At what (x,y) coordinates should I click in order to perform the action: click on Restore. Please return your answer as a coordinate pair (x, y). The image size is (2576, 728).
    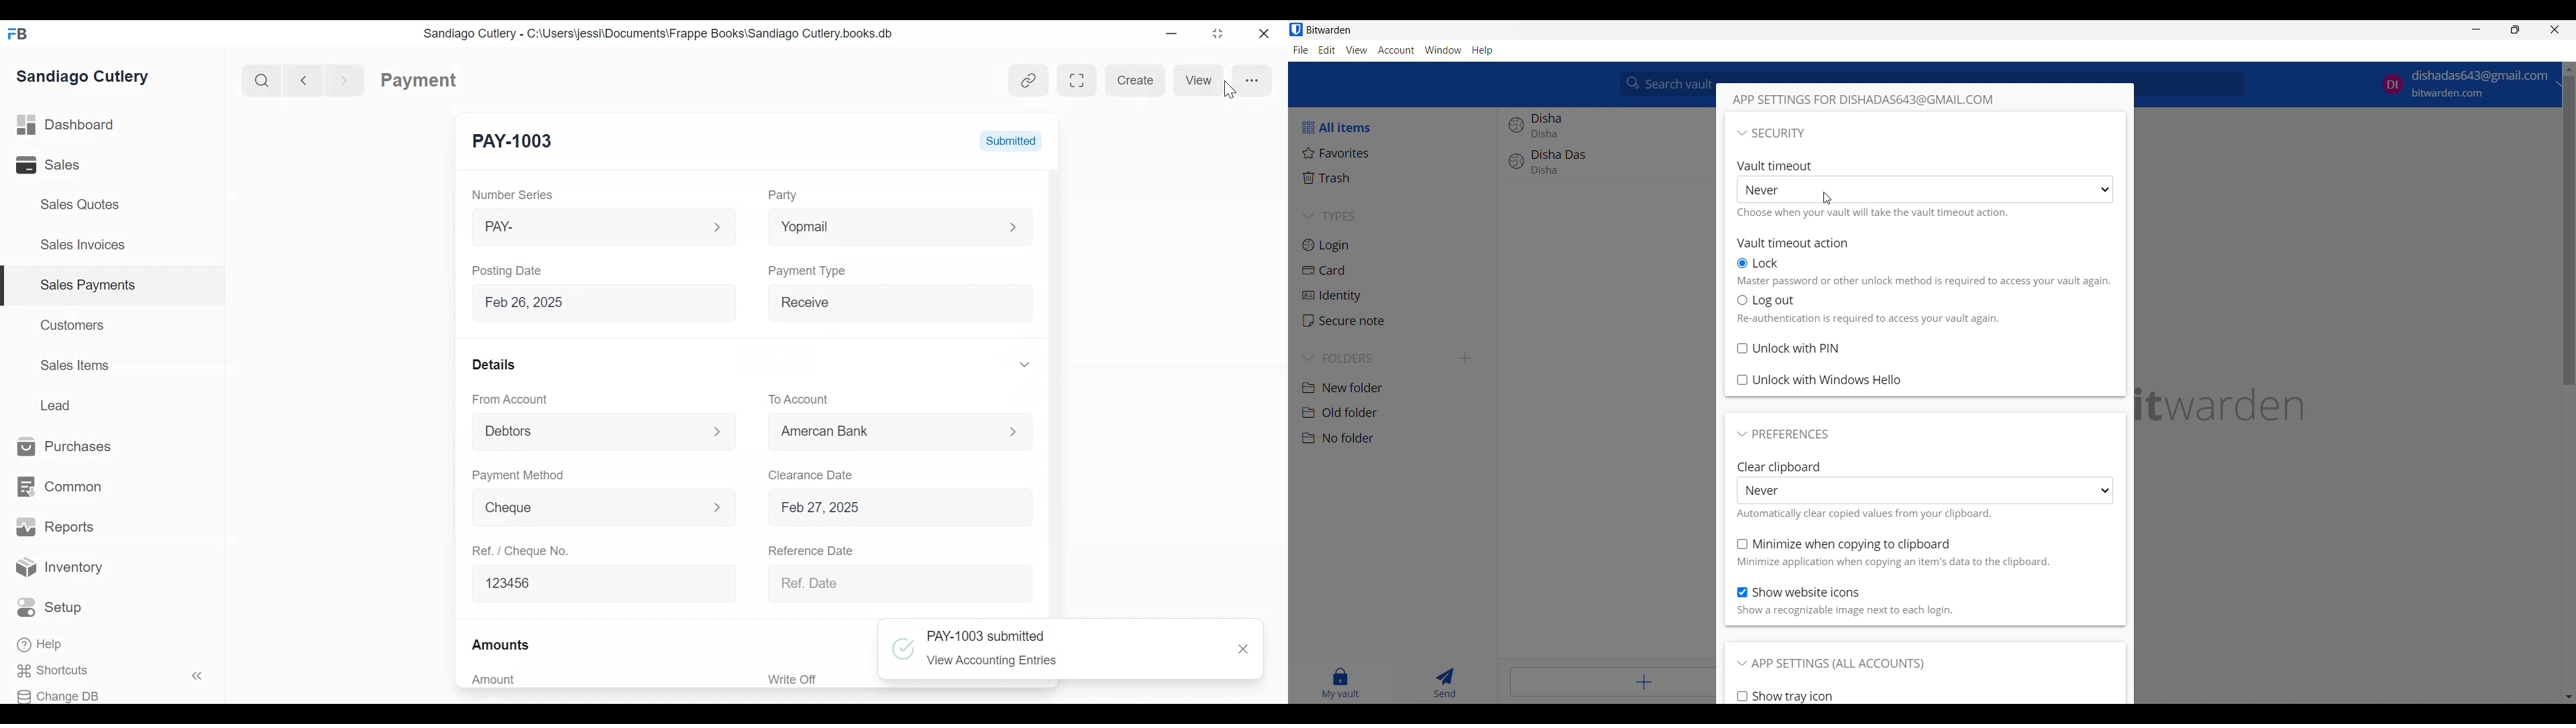
    Looking at the image, I should click on (1218, 35).